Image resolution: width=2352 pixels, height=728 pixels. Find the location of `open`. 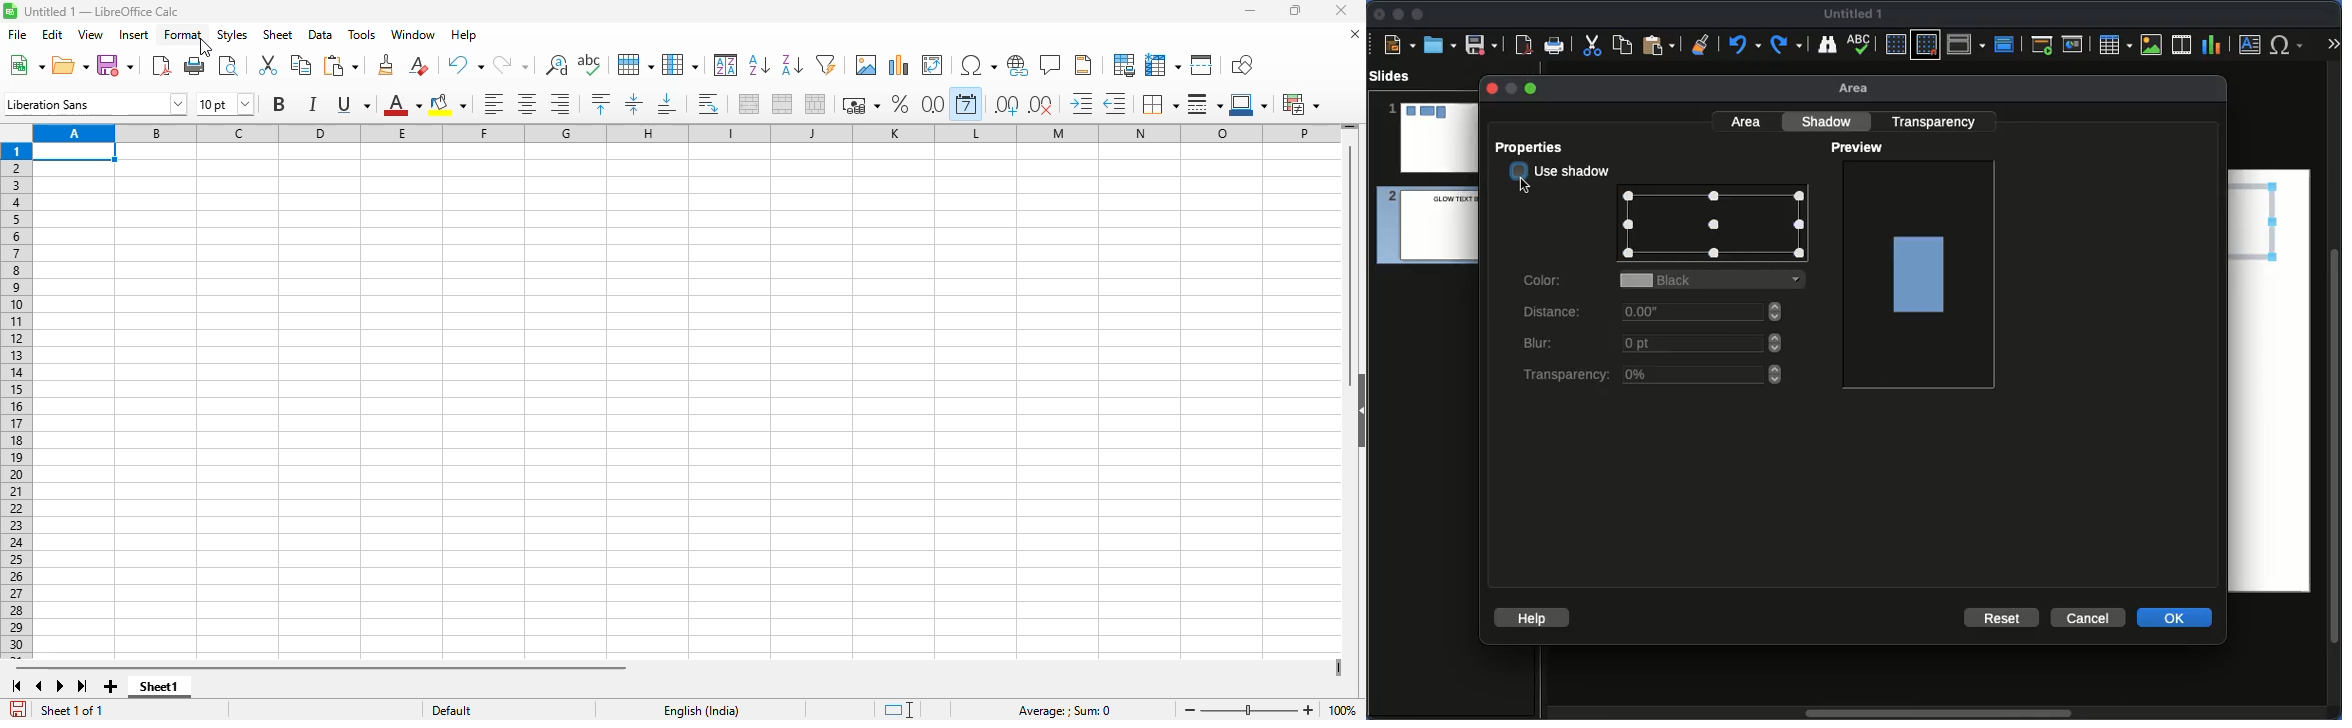

open is located at coordinates (70, 66).